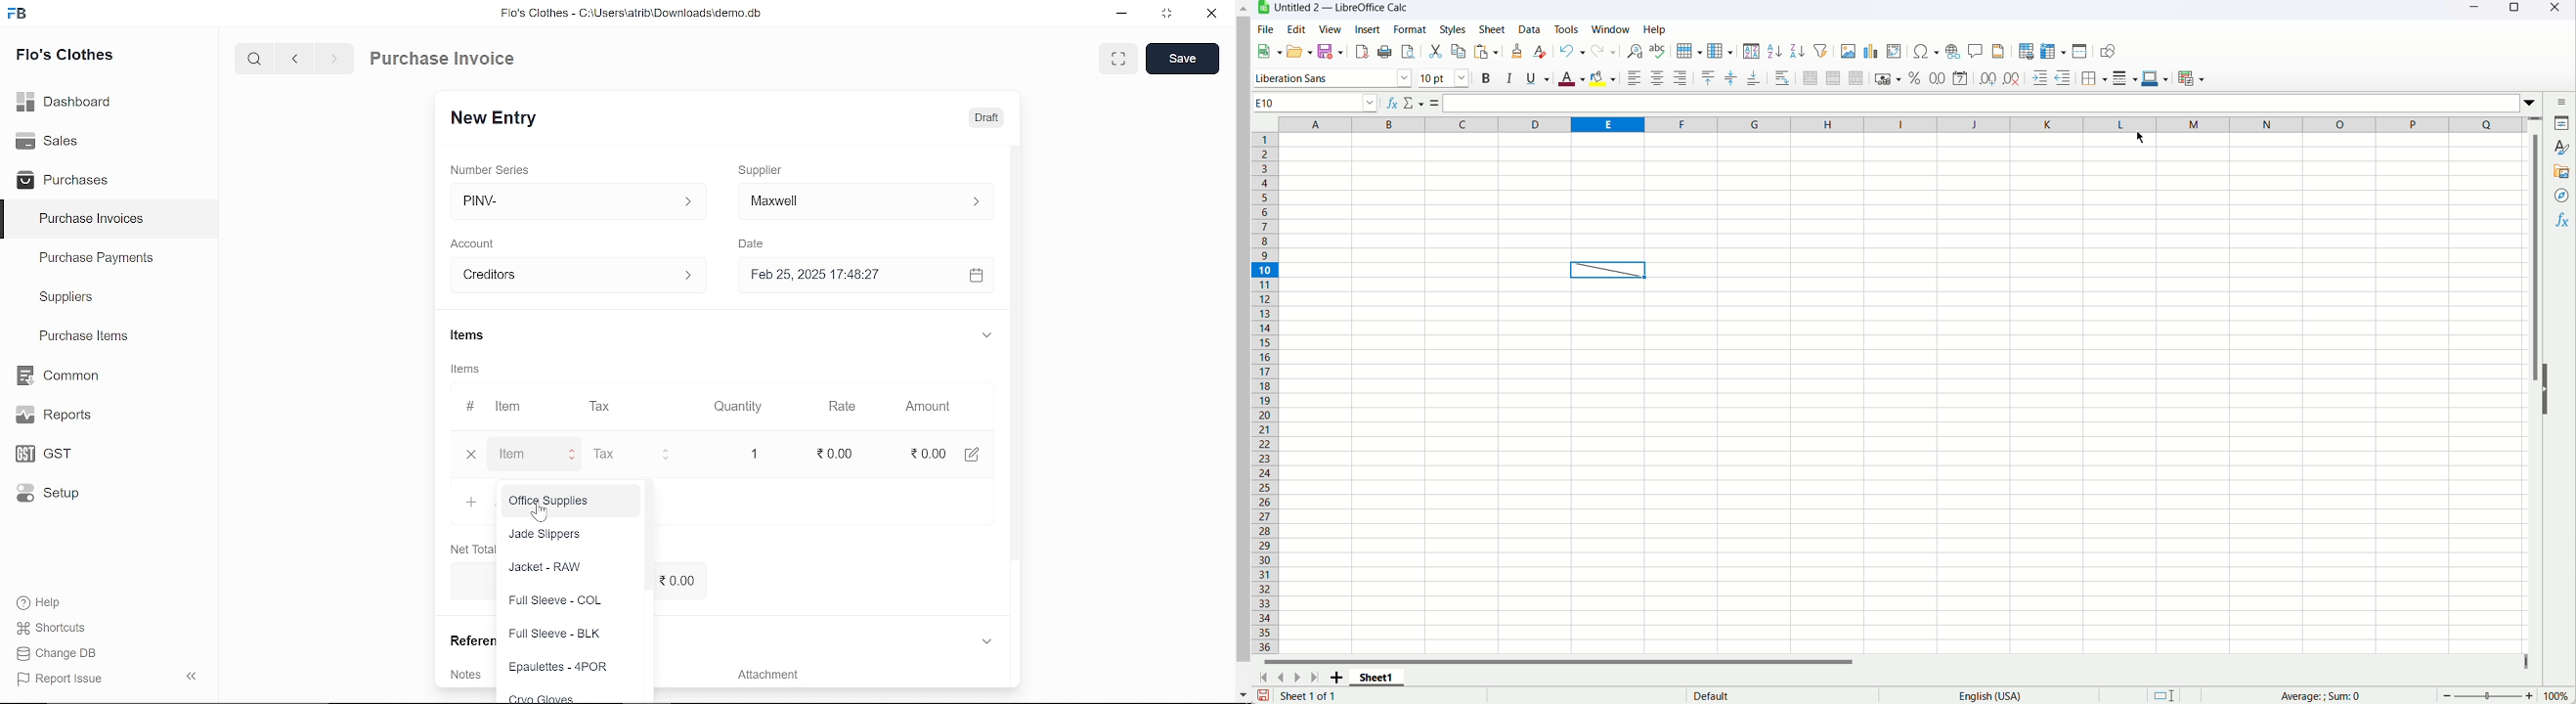  Describe the element at coordinates (612, 407) in the screenshot. I see `Tax` at that location.